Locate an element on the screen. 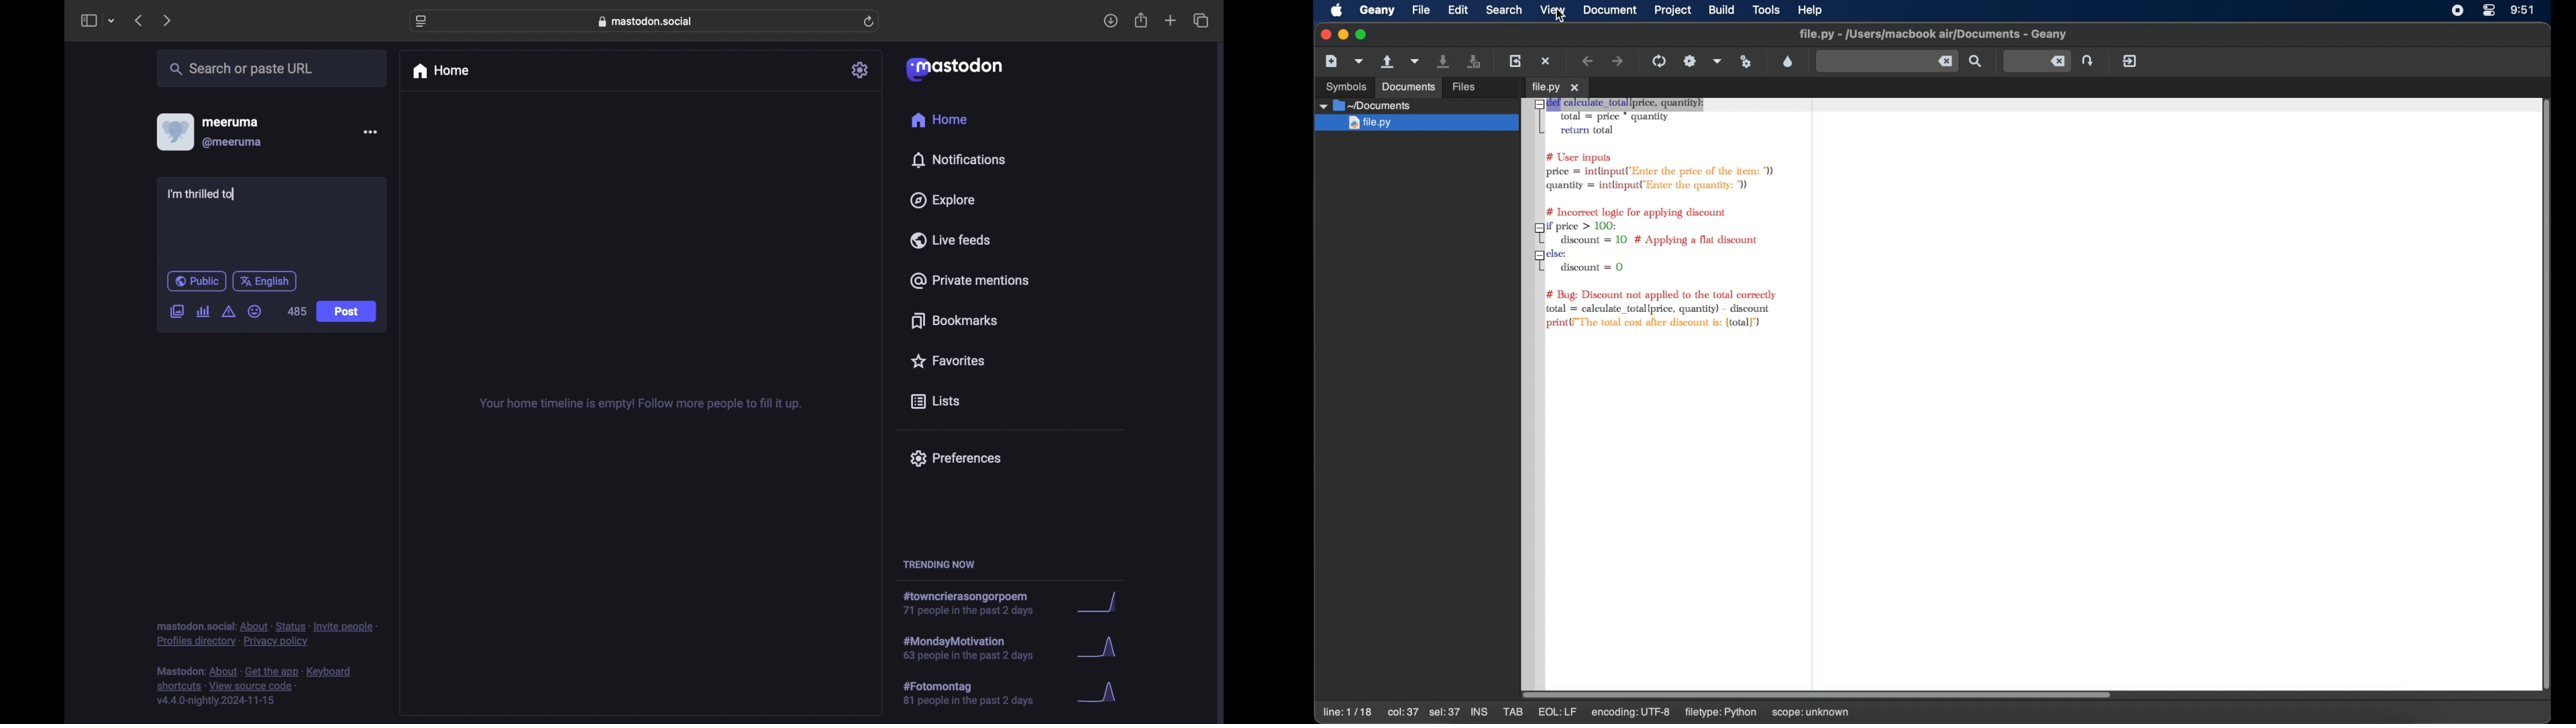  save the current file is located at coordinates (1444, 60).